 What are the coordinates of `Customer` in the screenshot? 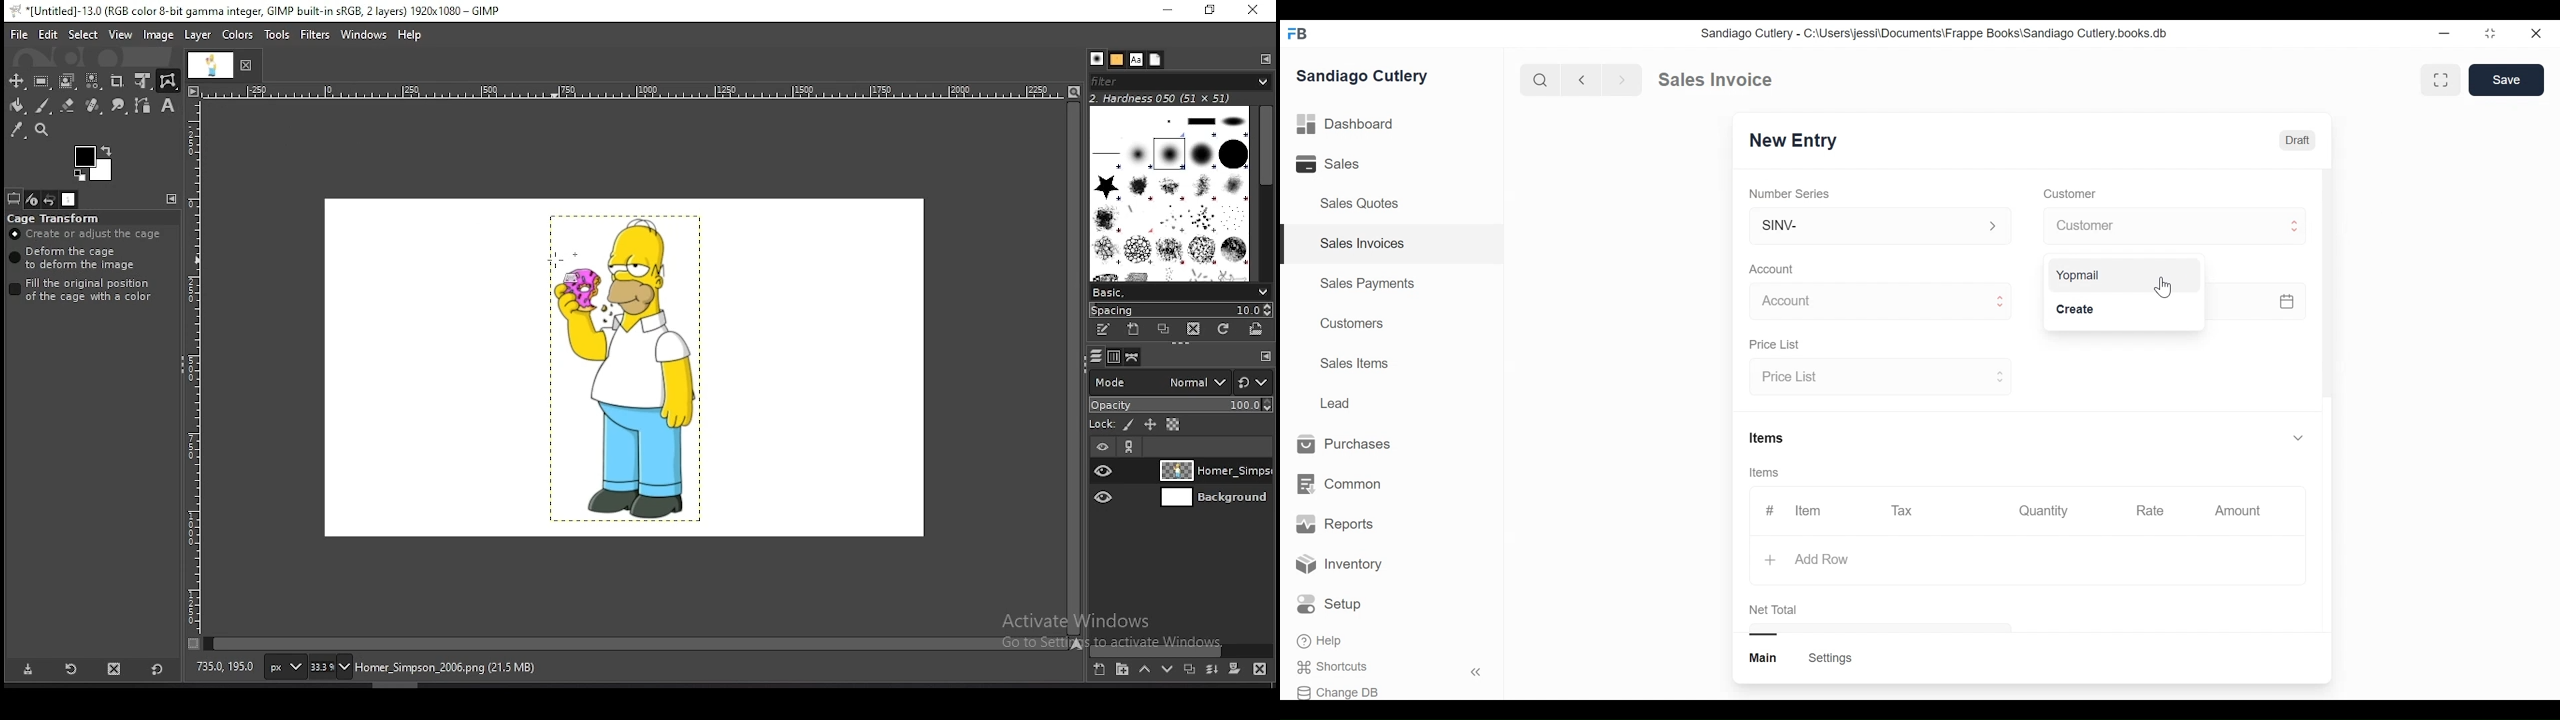 It's located at (2175, 225).